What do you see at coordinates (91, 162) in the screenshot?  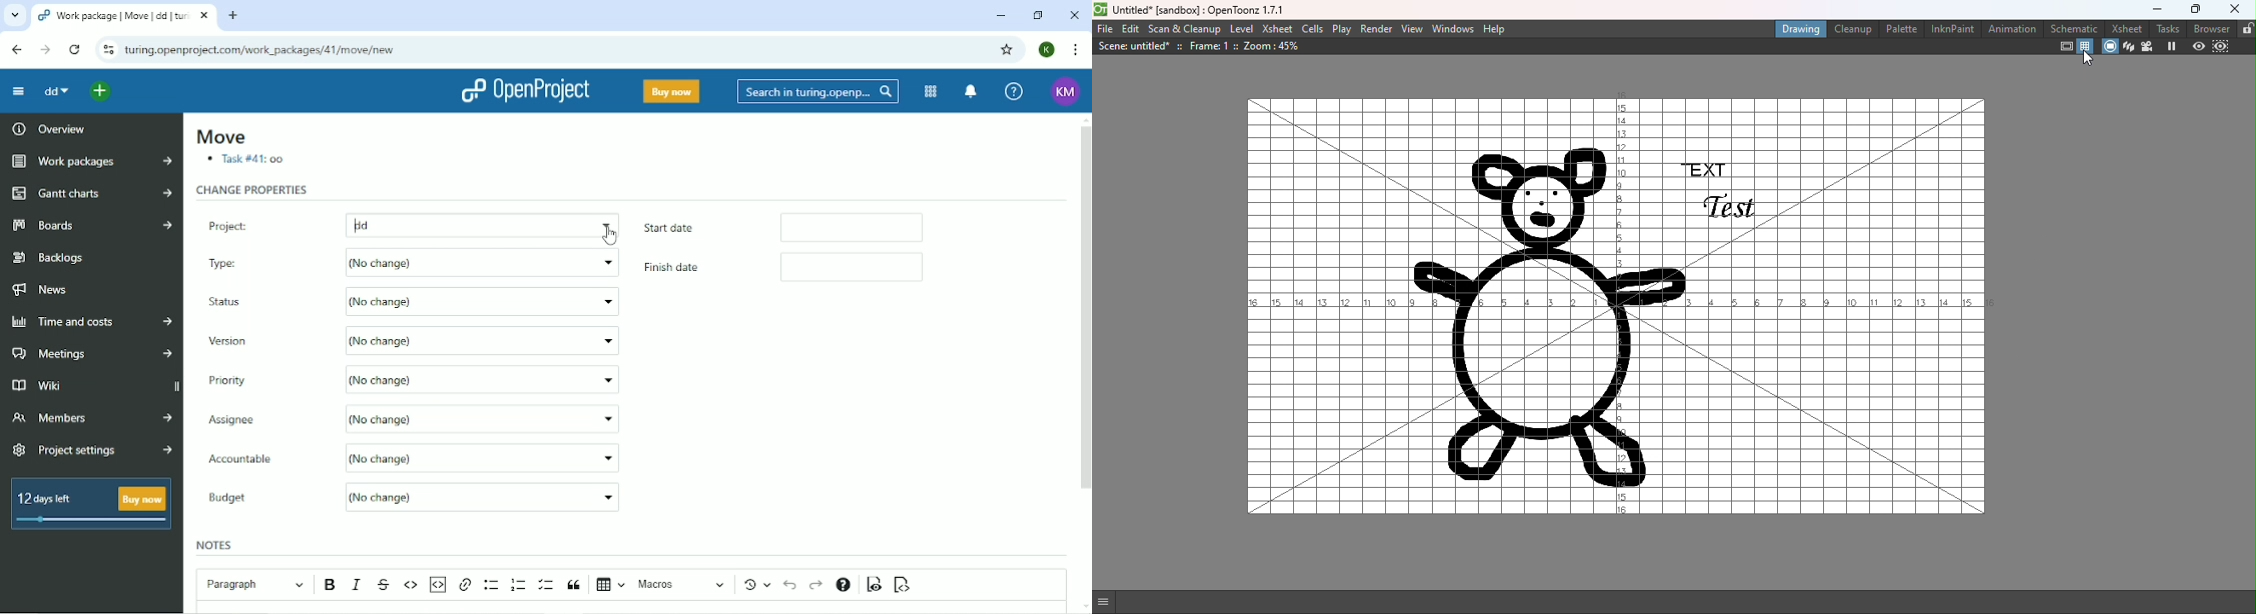 I see `Work packages` at bounding box center [91, 162].